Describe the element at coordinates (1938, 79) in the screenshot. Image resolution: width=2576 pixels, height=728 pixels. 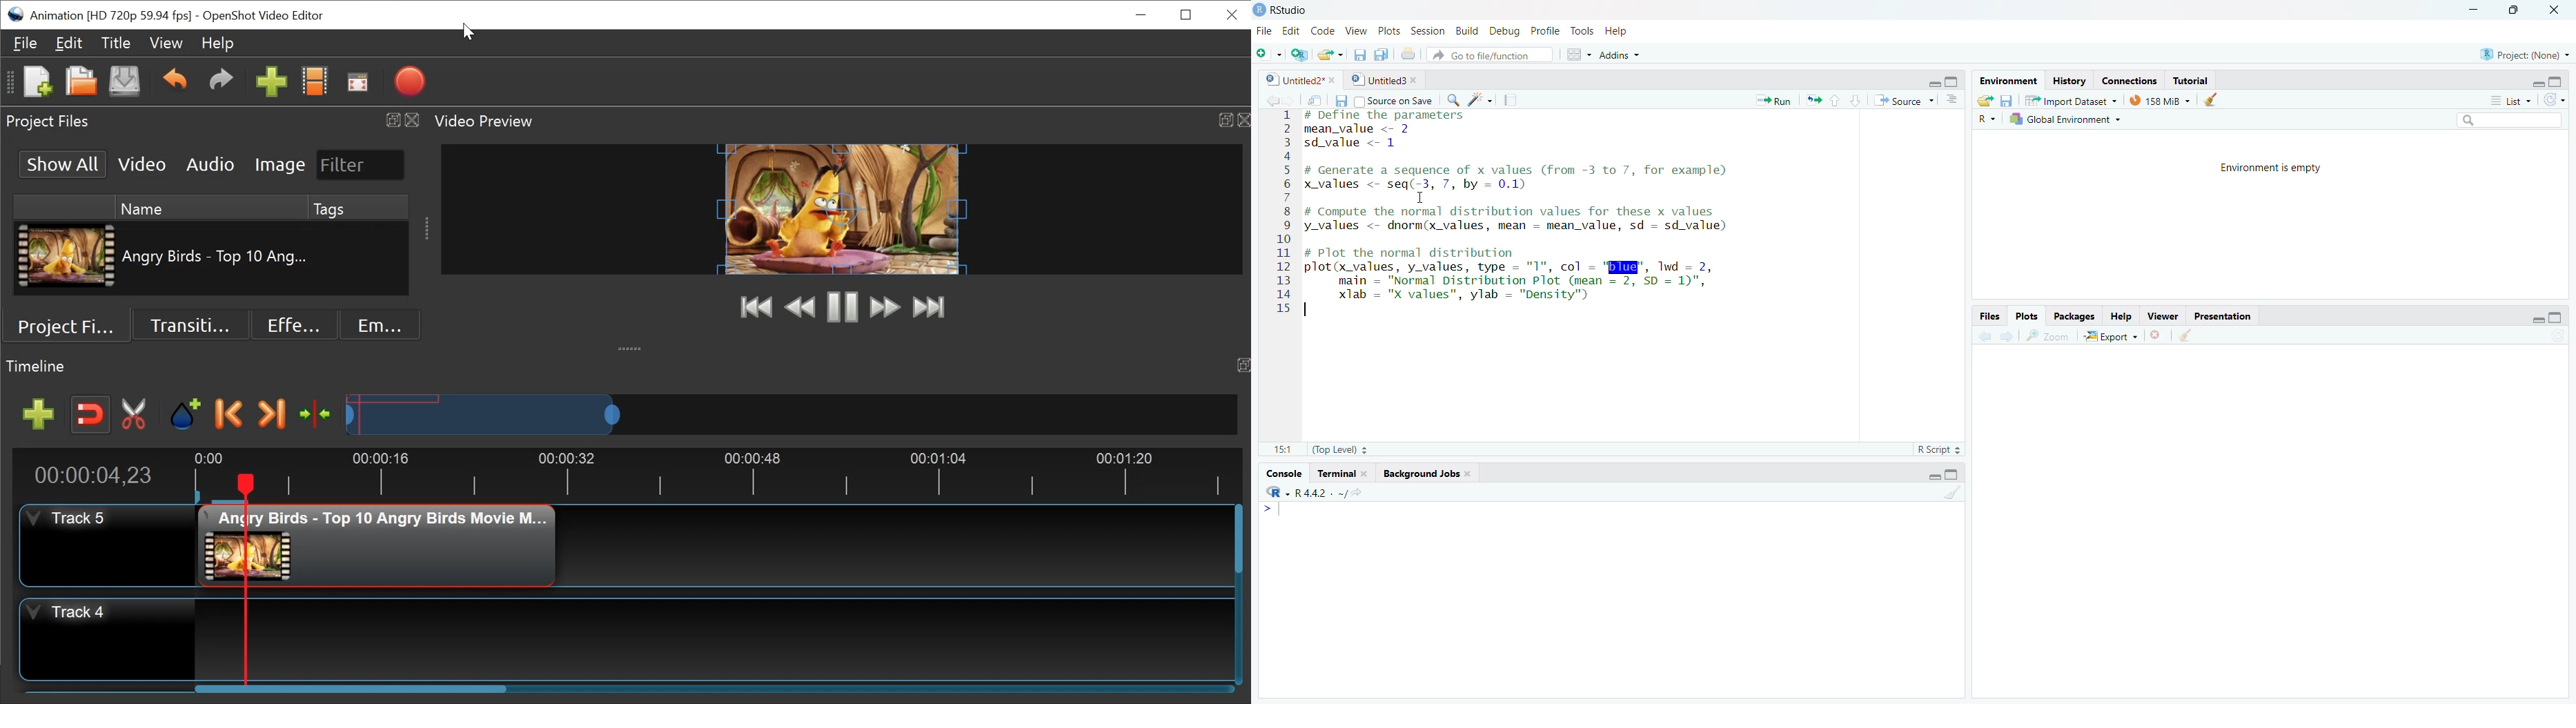
I see `Maximize/minimize` at that location.